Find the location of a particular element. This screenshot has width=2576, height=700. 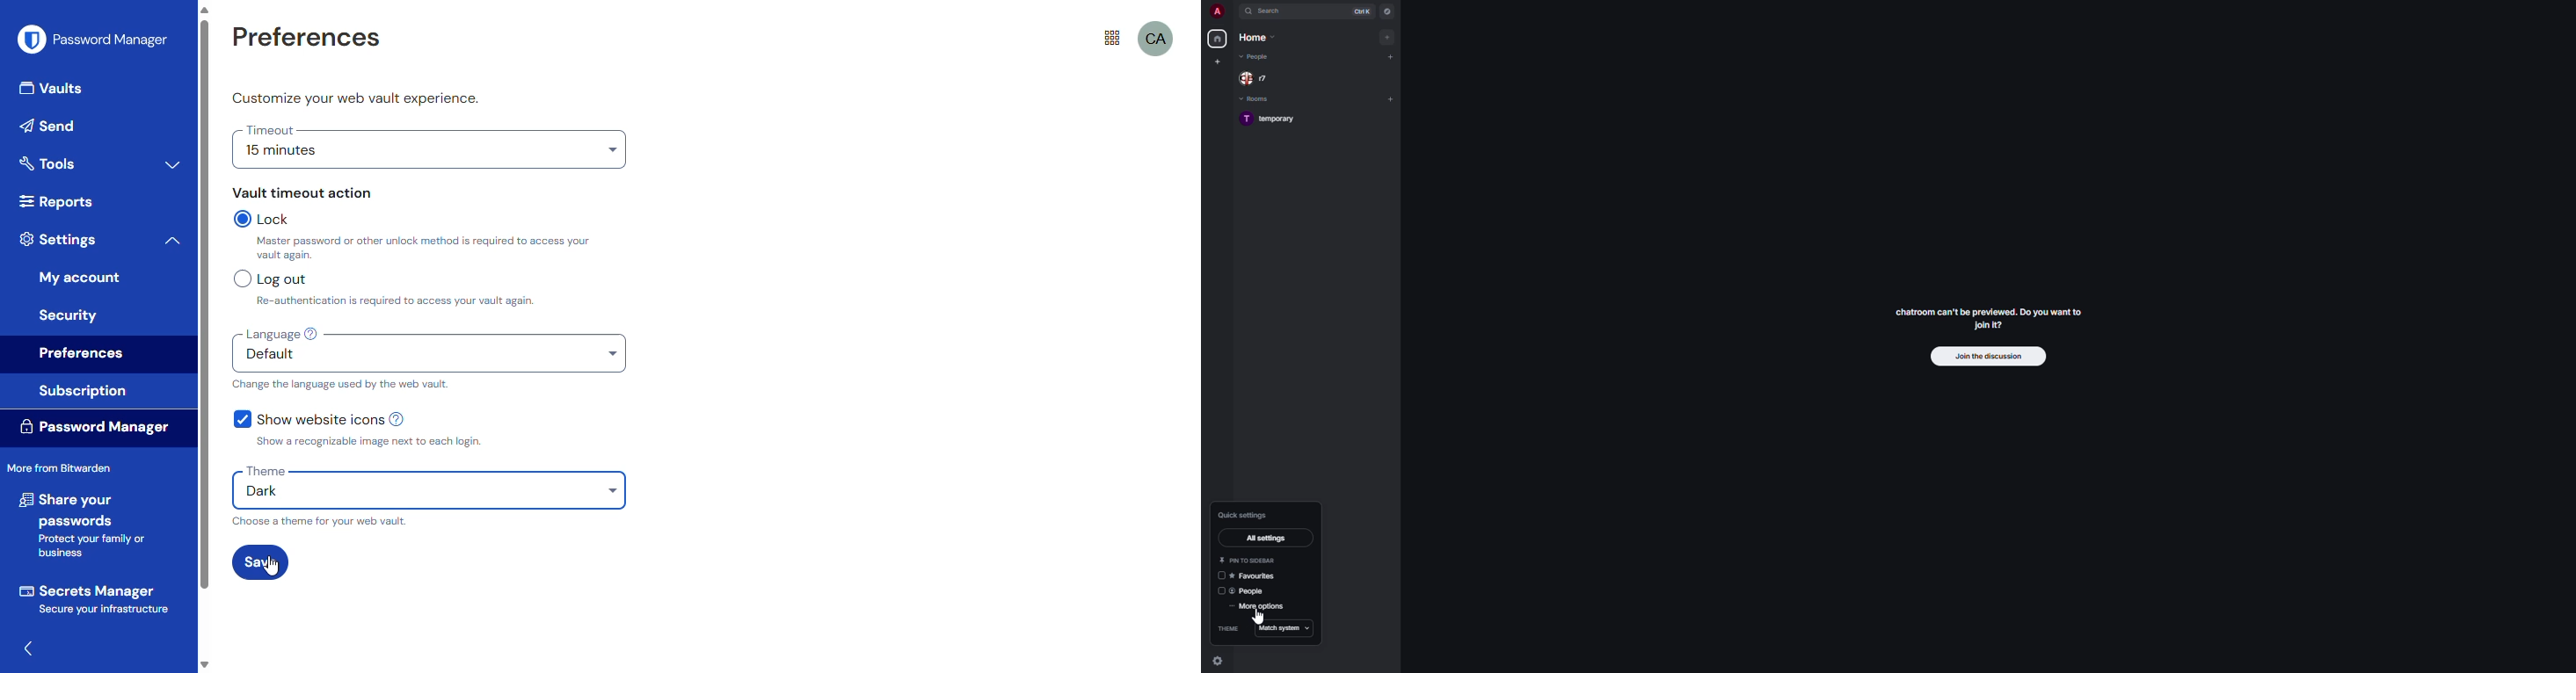

preferences is located at coordinates (83, 355).